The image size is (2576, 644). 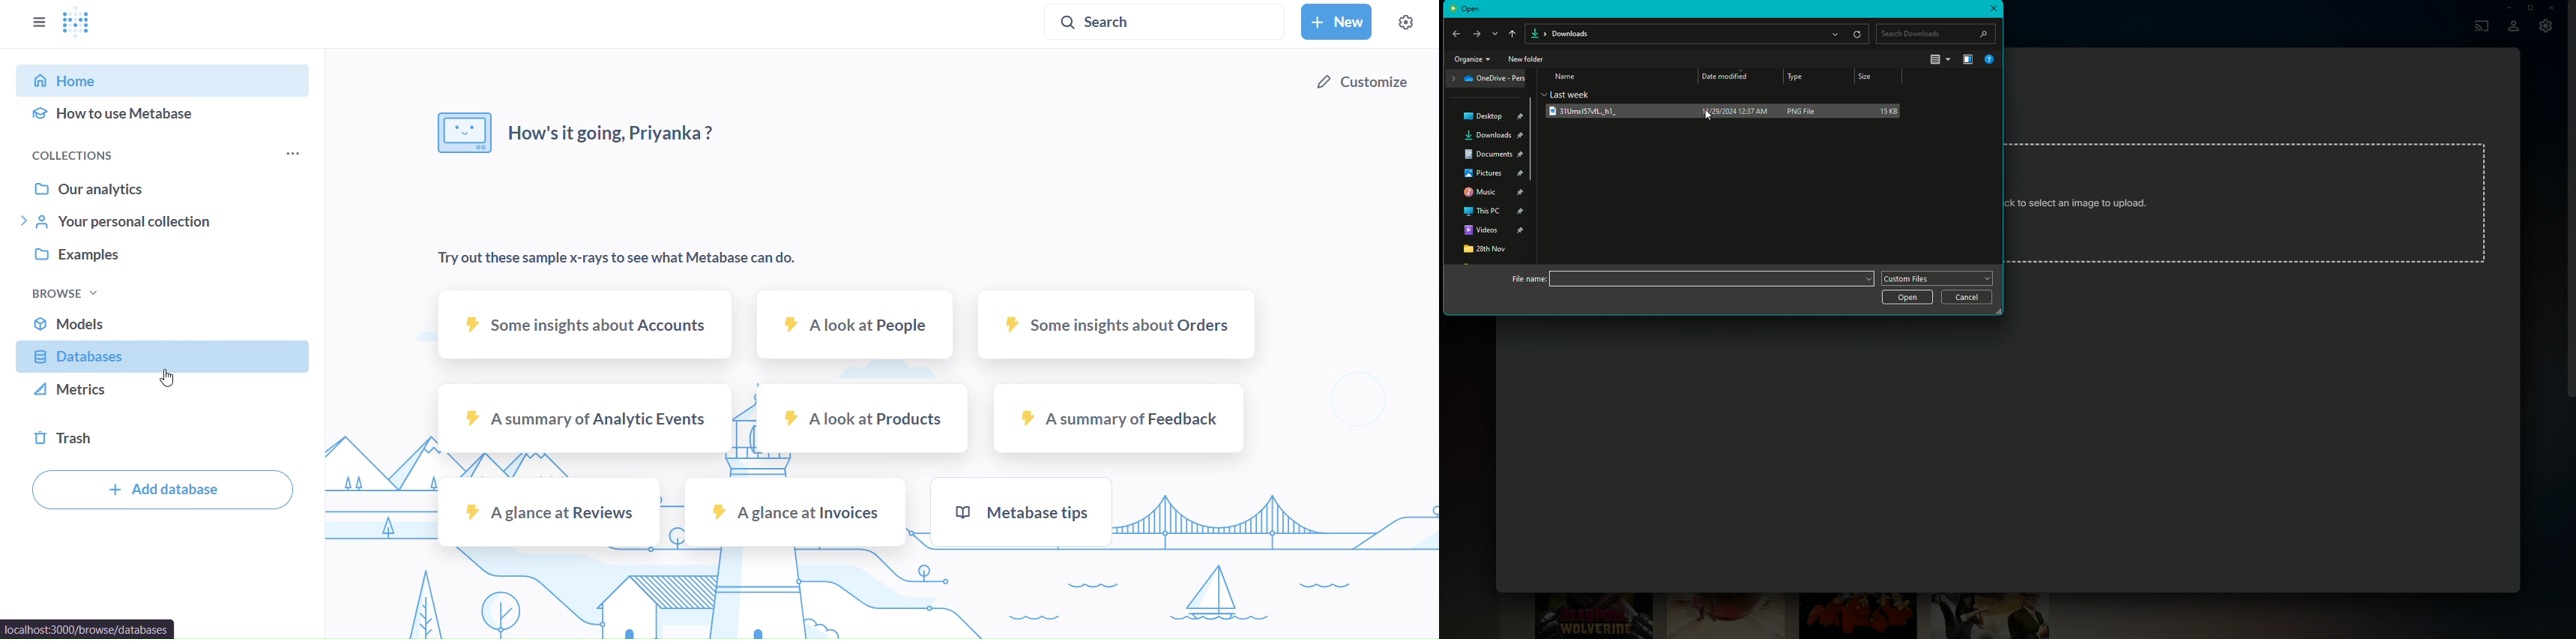 What do you see at coordinates (162, 80) in the screenshot?
I see `home` at bounding box center [162, 80].